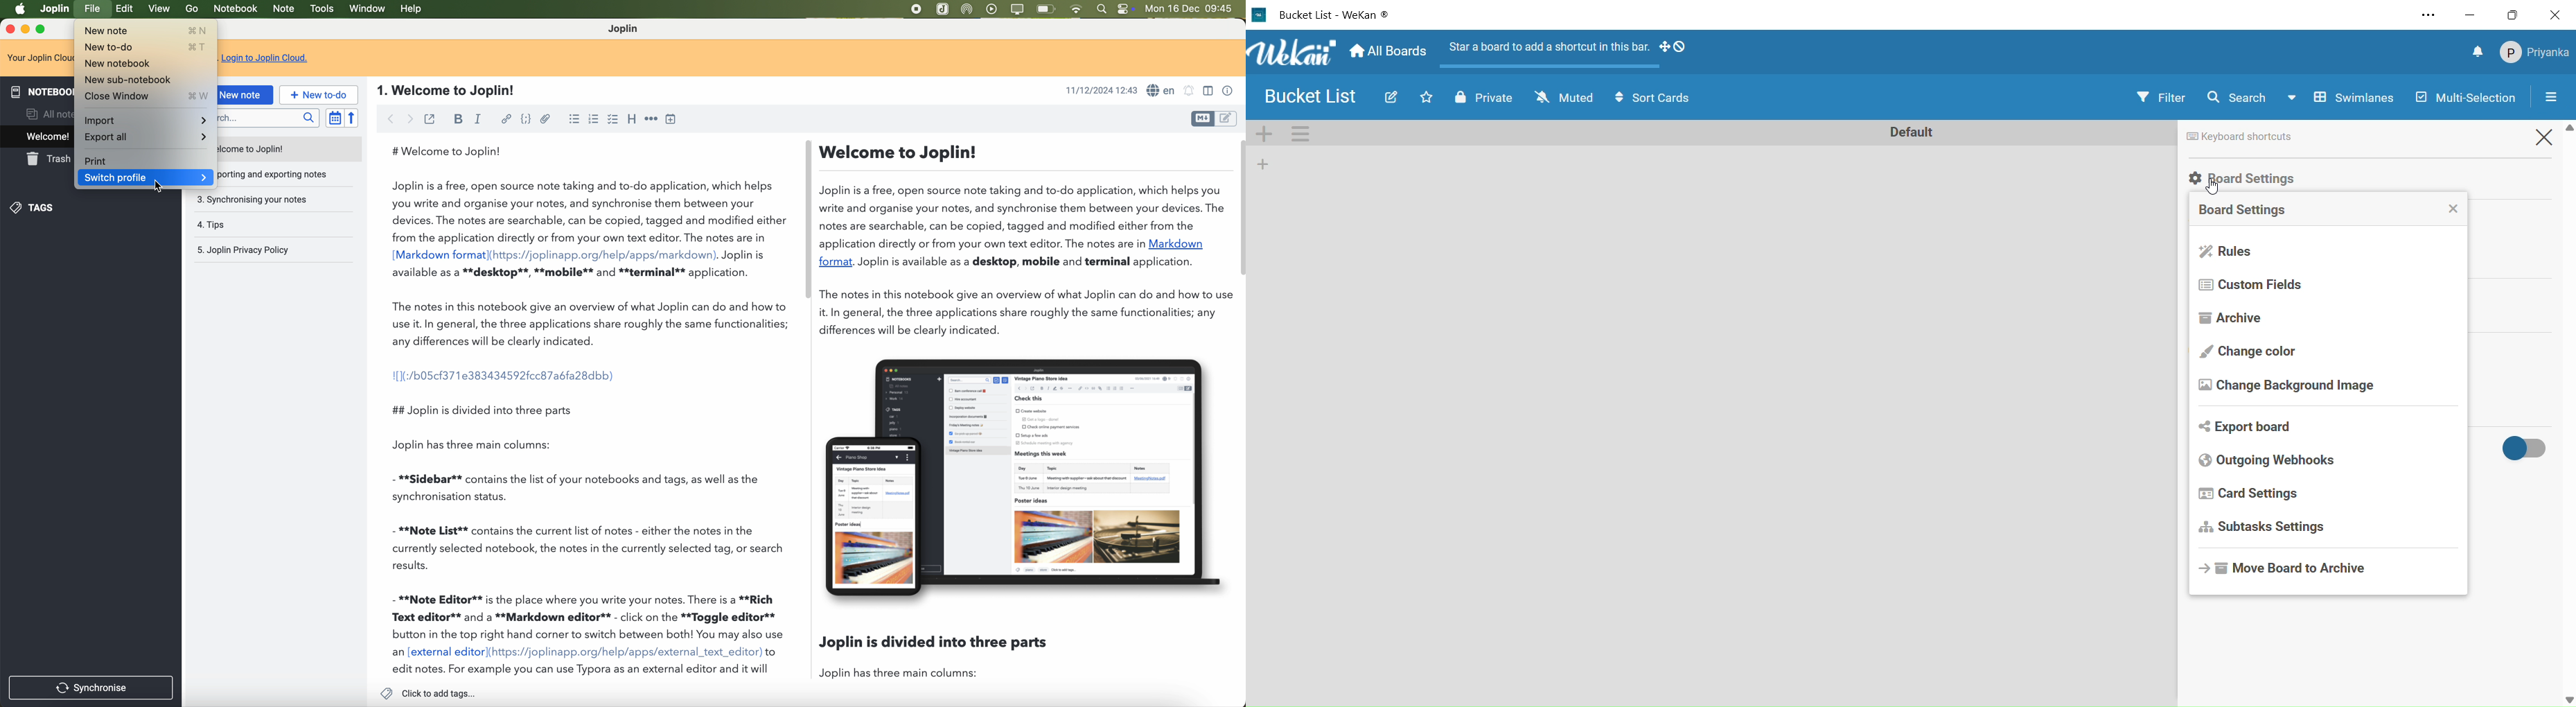 The image size is (2576, 728). Describe the element at coordinates (969, 10) in the screenshot. I see `Airdrop` at that location.